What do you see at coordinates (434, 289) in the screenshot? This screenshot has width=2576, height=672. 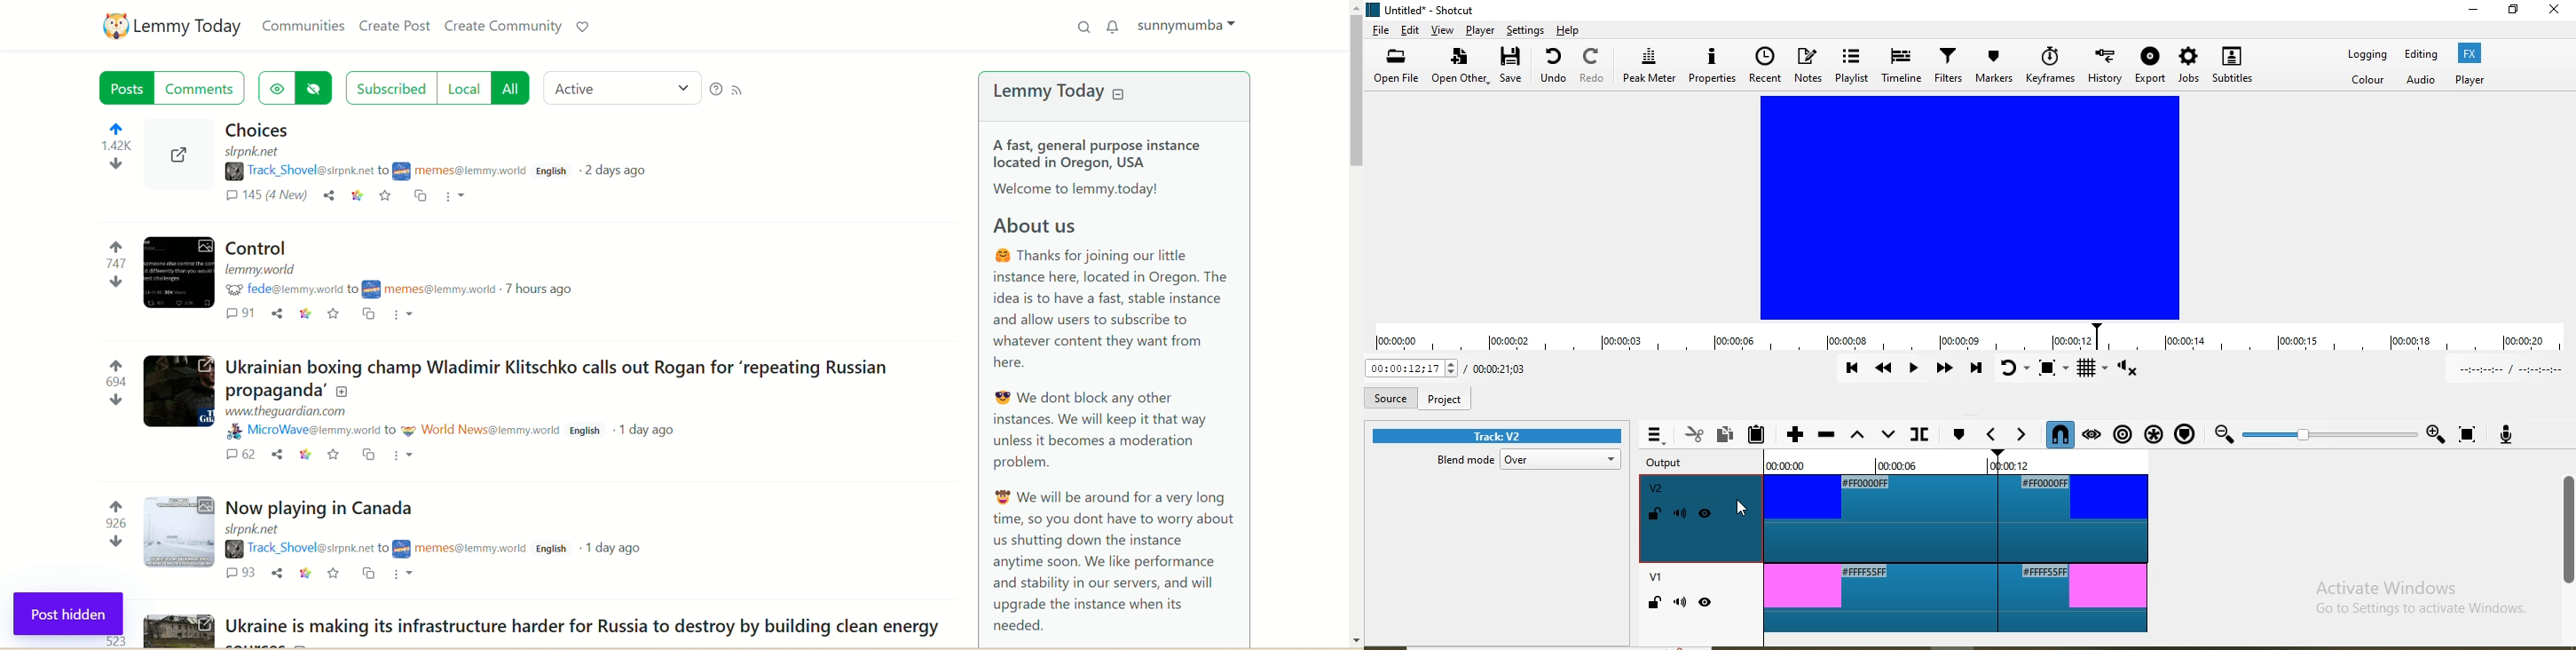 I see `community` at bounding box center [434, 289].